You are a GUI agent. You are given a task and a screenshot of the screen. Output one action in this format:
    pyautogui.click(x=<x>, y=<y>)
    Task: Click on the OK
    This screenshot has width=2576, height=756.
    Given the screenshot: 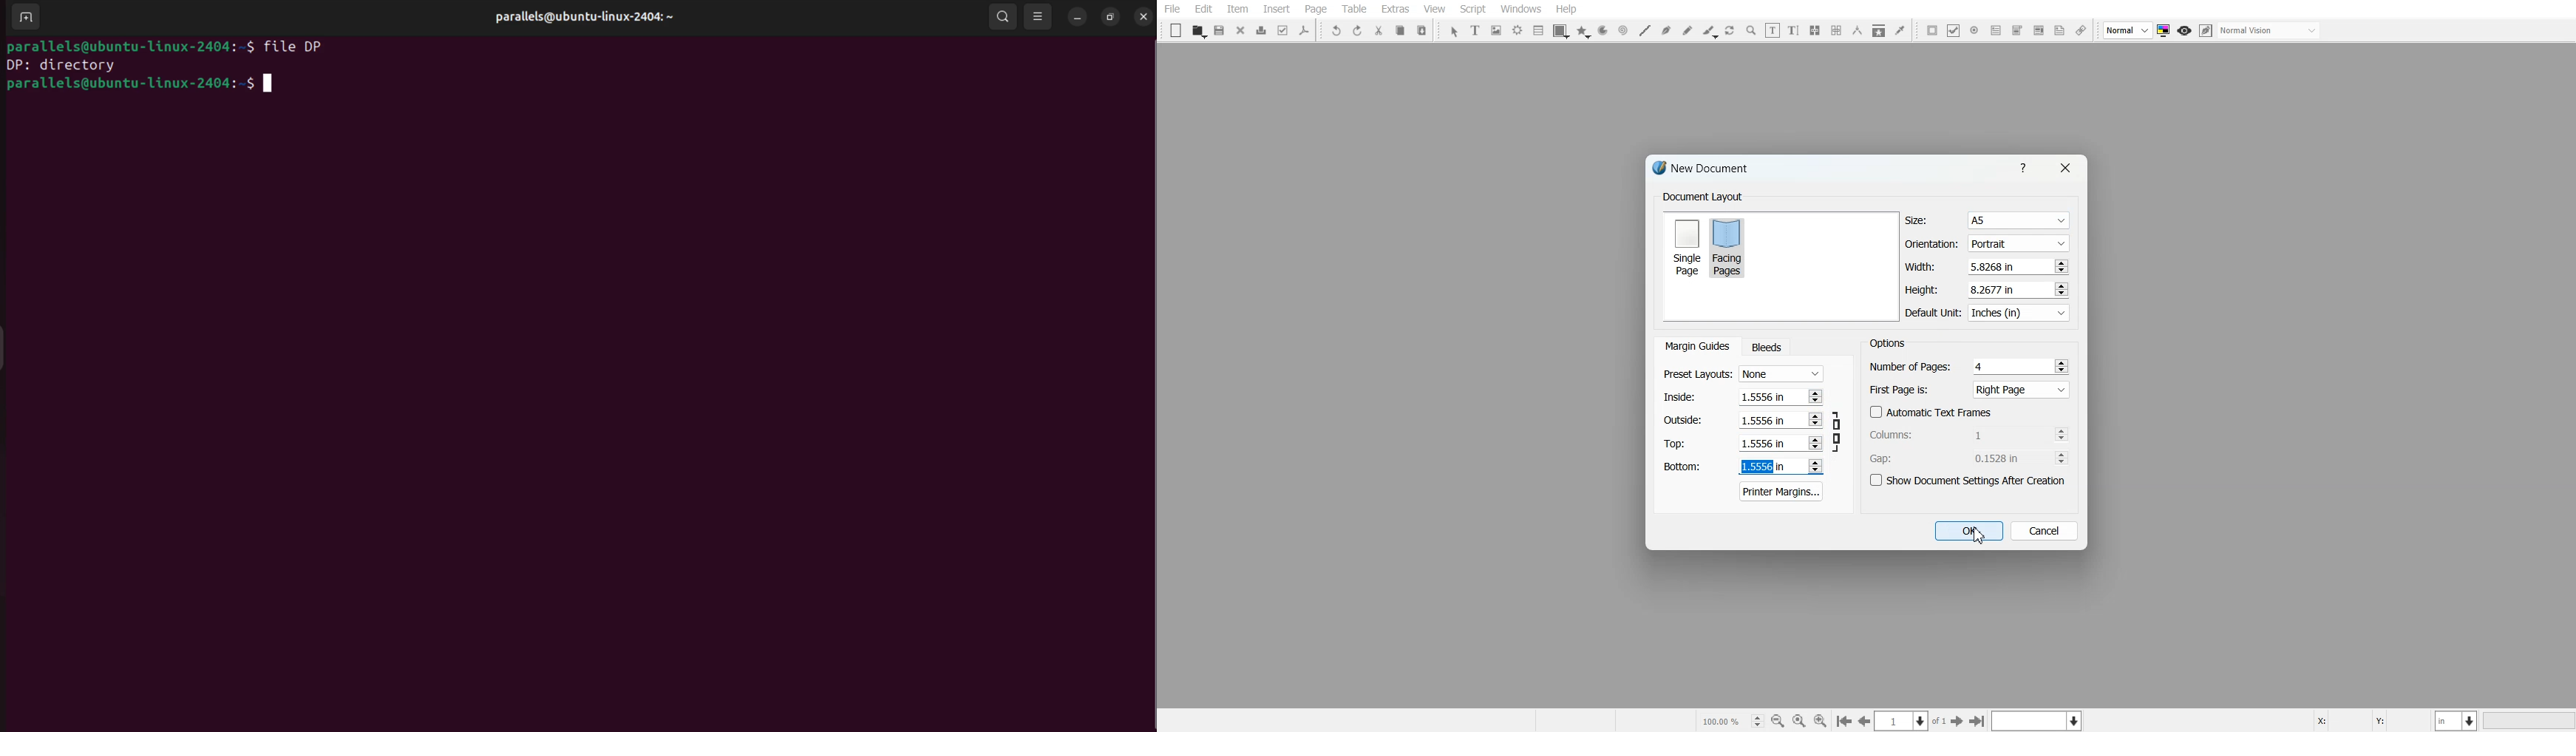 What is the action you would take?
    pyautogui.click(x=1968, y=531)
    